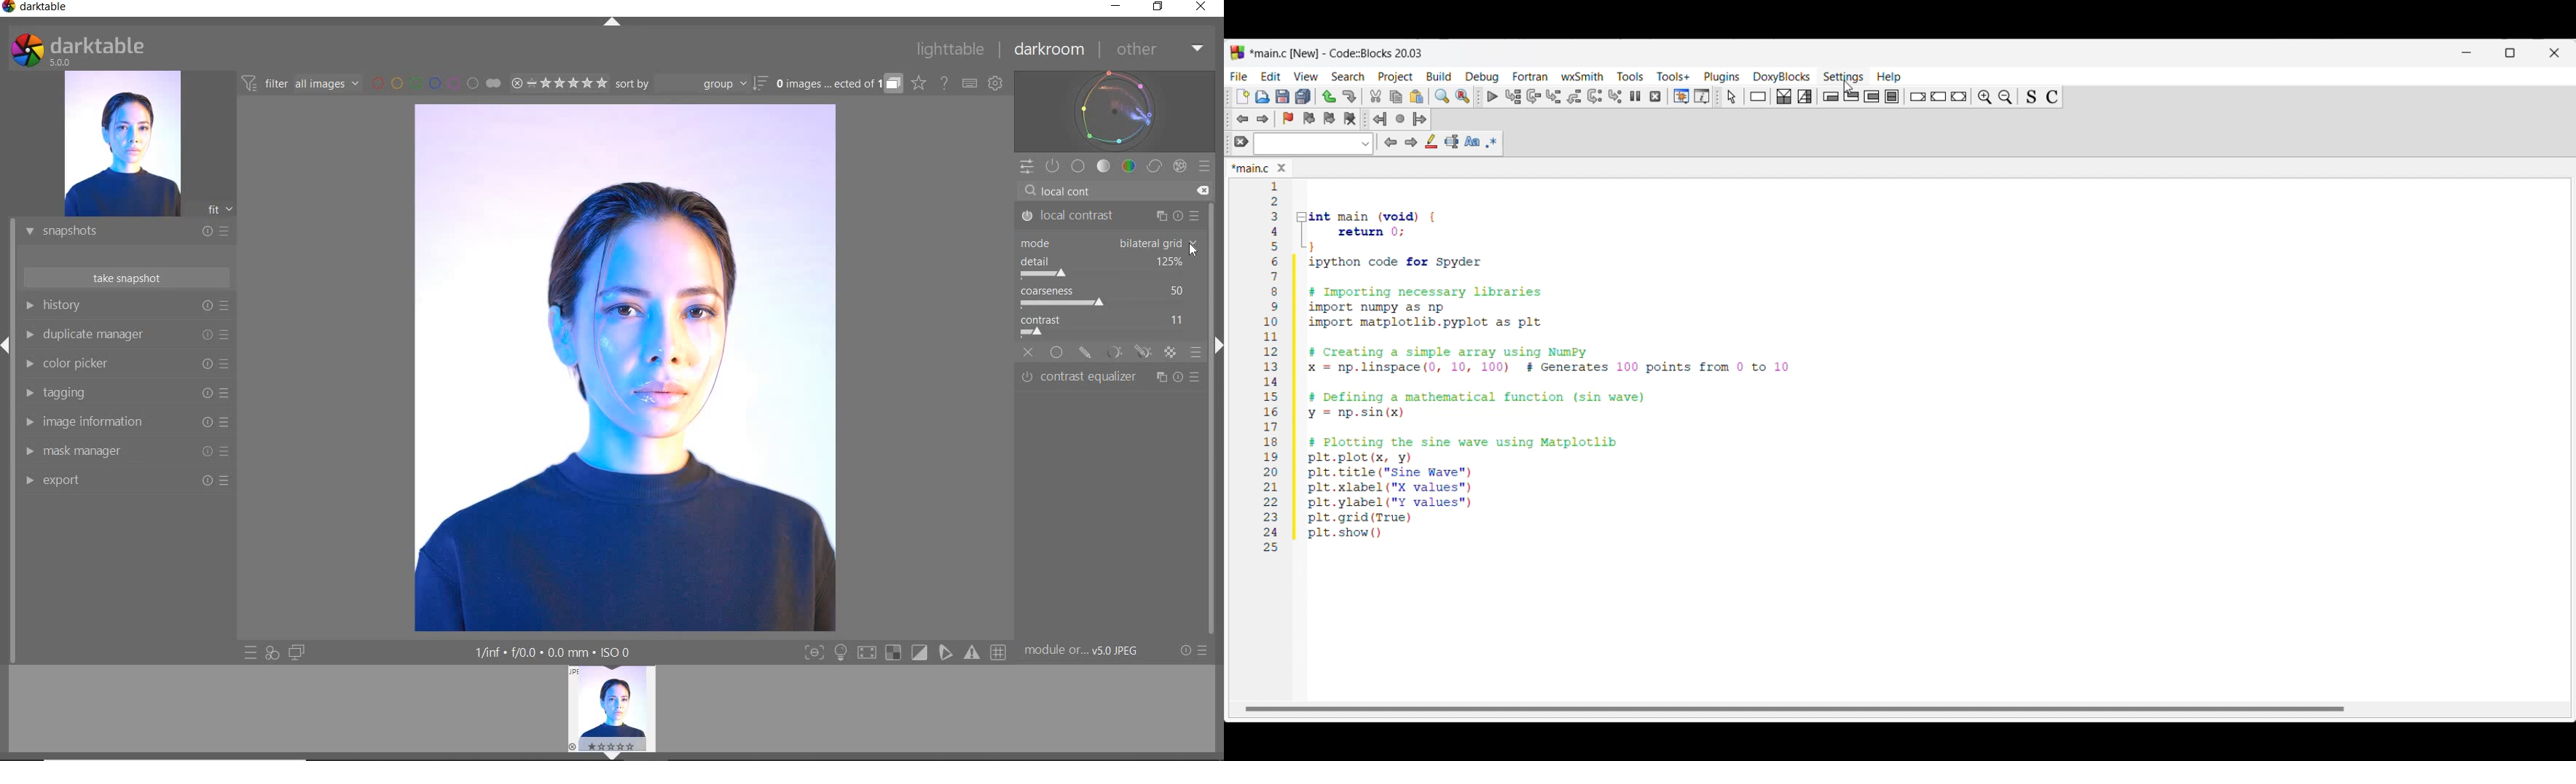 The width and height of the screenshot is (2576, 784). Describe the element at coordinates (1056, 354) in the screenshot. I see `UNIFORMLY` at that location.